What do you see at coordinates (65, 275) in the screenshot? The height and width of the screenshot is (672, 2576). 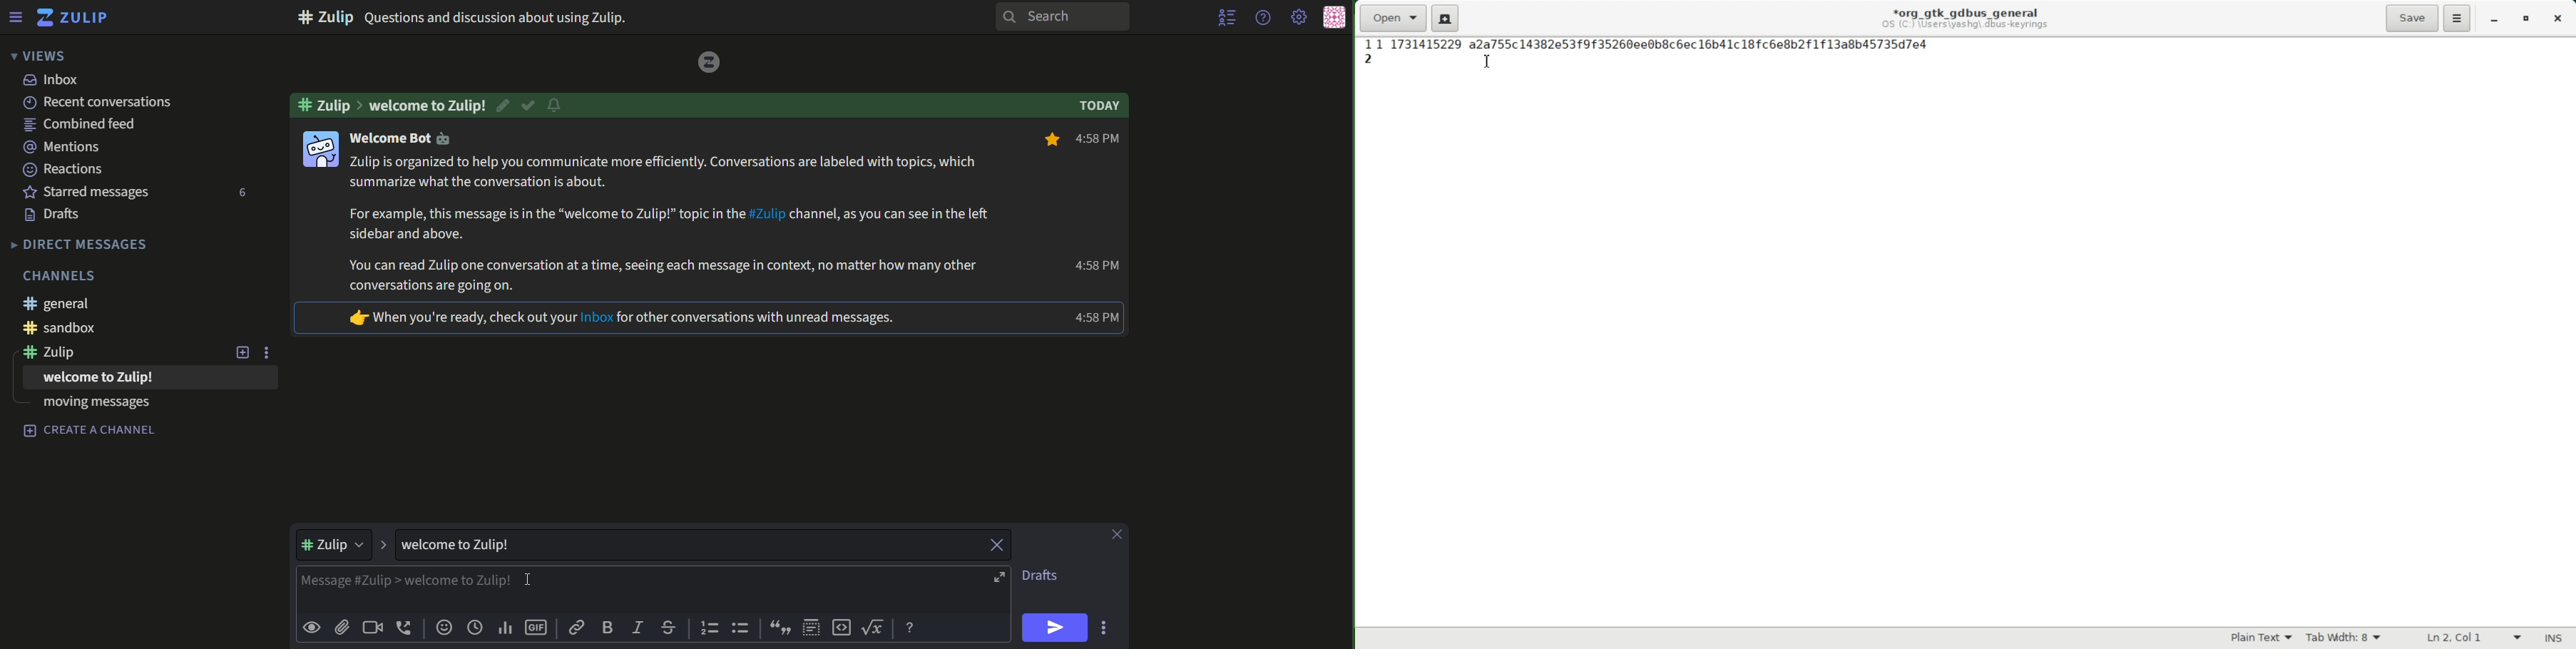 I see `text` at bounding box center [65, 275].